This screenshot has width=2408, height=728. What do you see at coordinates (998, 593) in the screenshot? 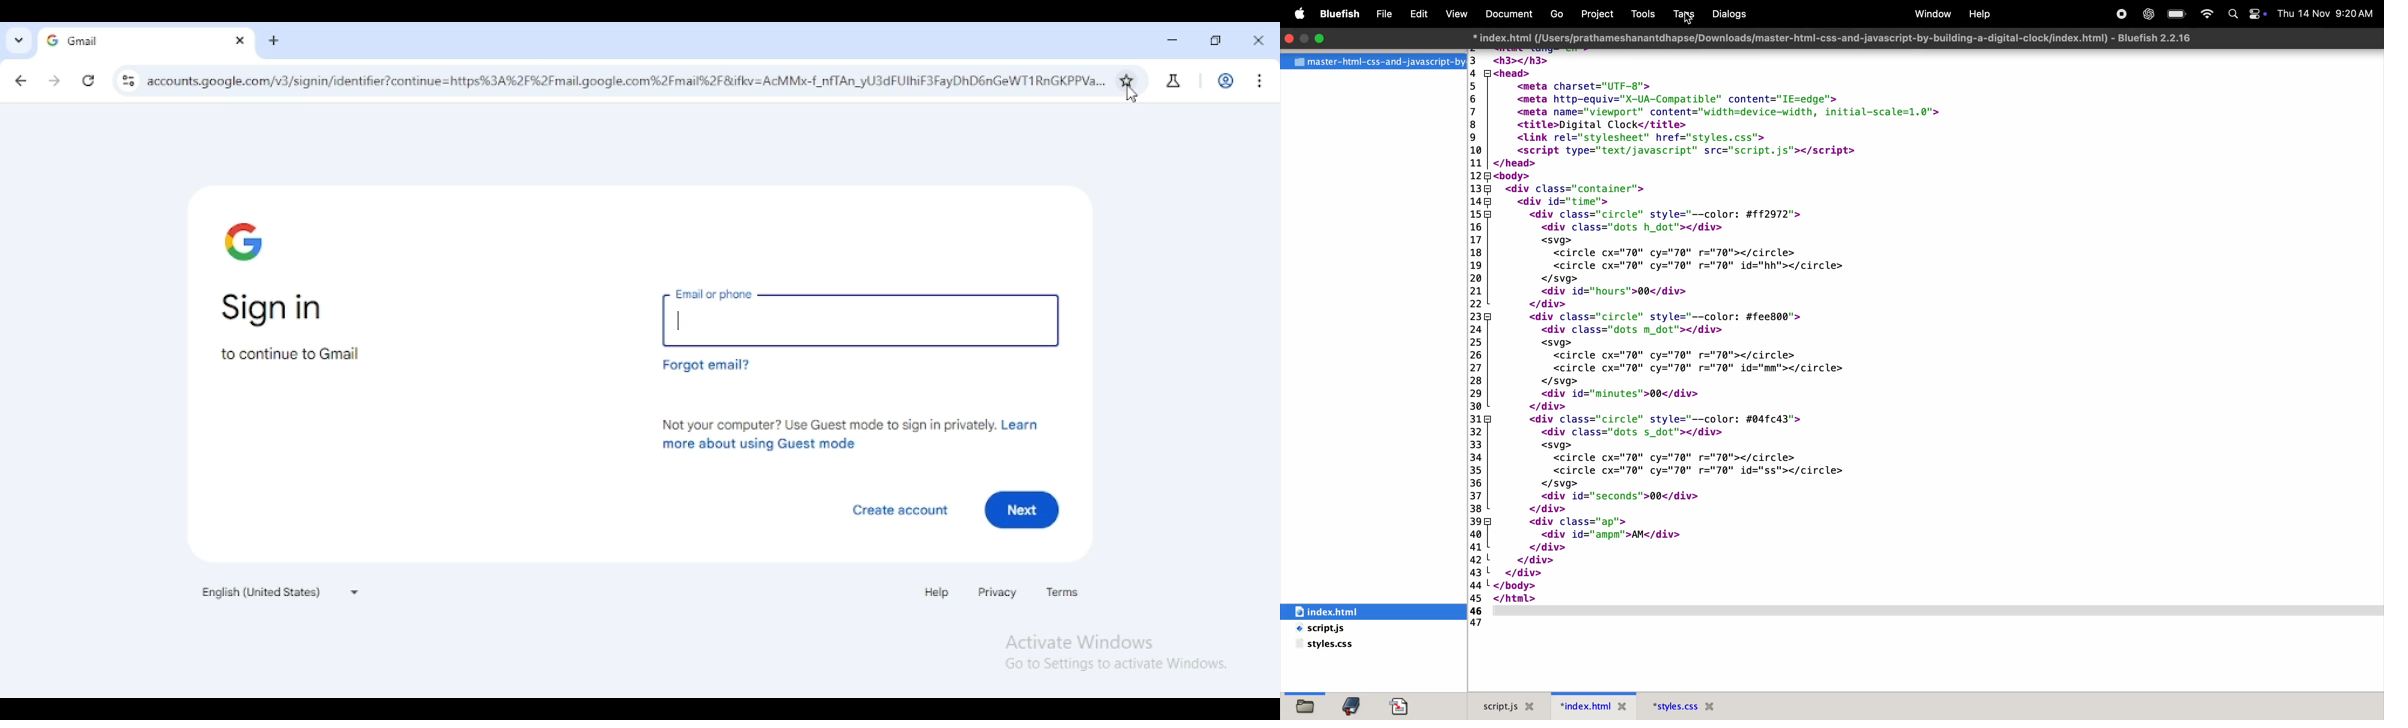
I see `privacy` at bounding box center [998, 593].